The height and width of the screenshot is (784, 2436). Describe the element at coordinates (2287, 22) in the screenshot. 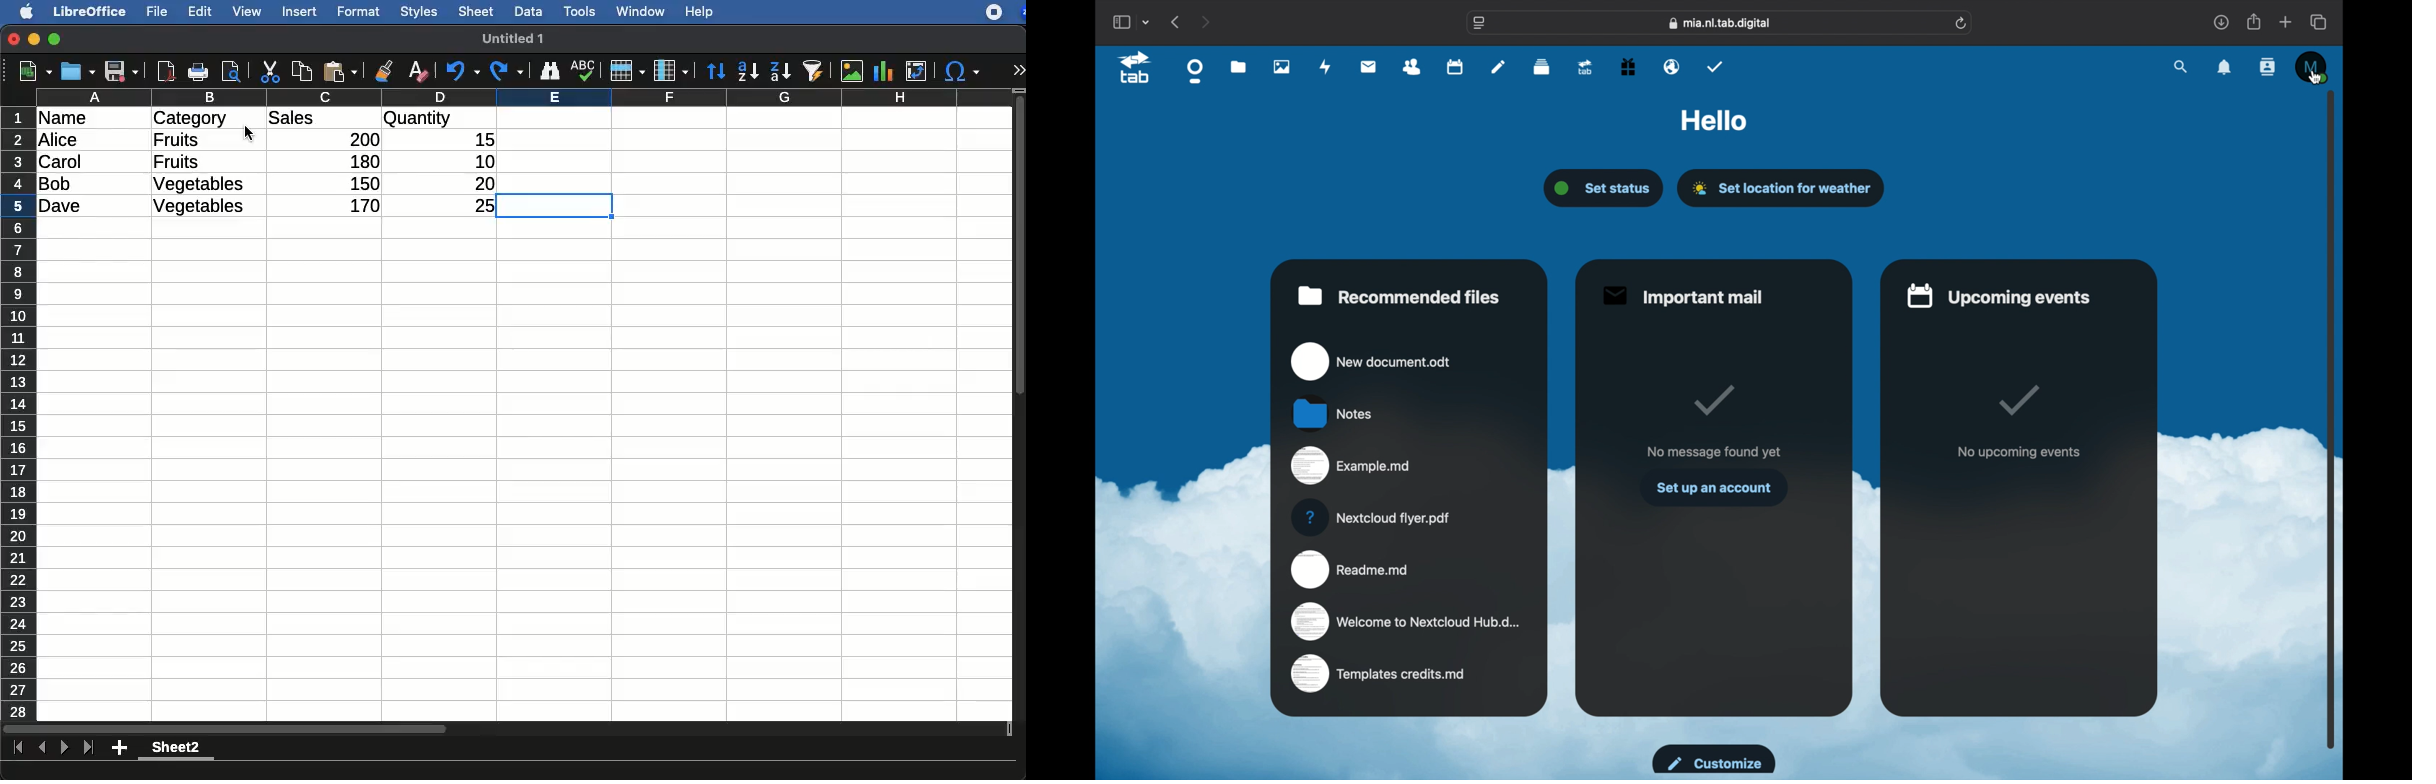

I see `new tab` at that location.